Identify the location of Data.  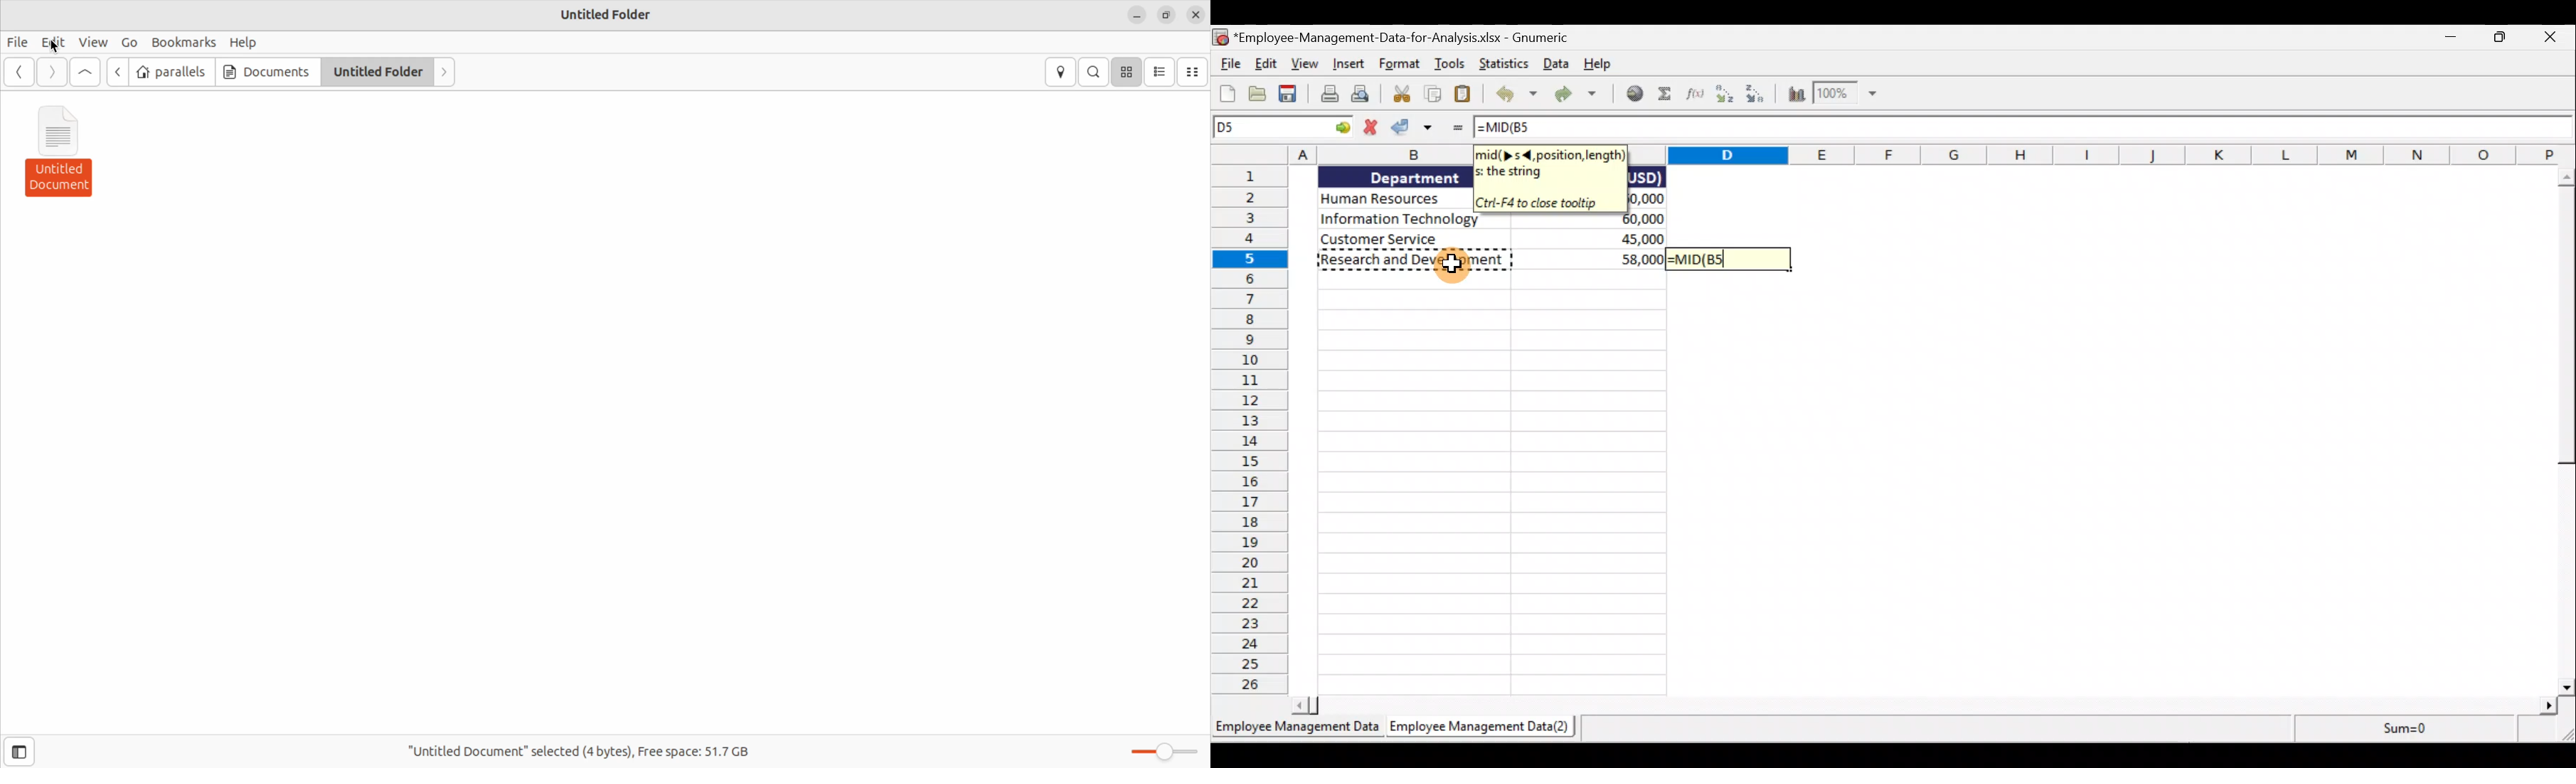
(1391, 218).